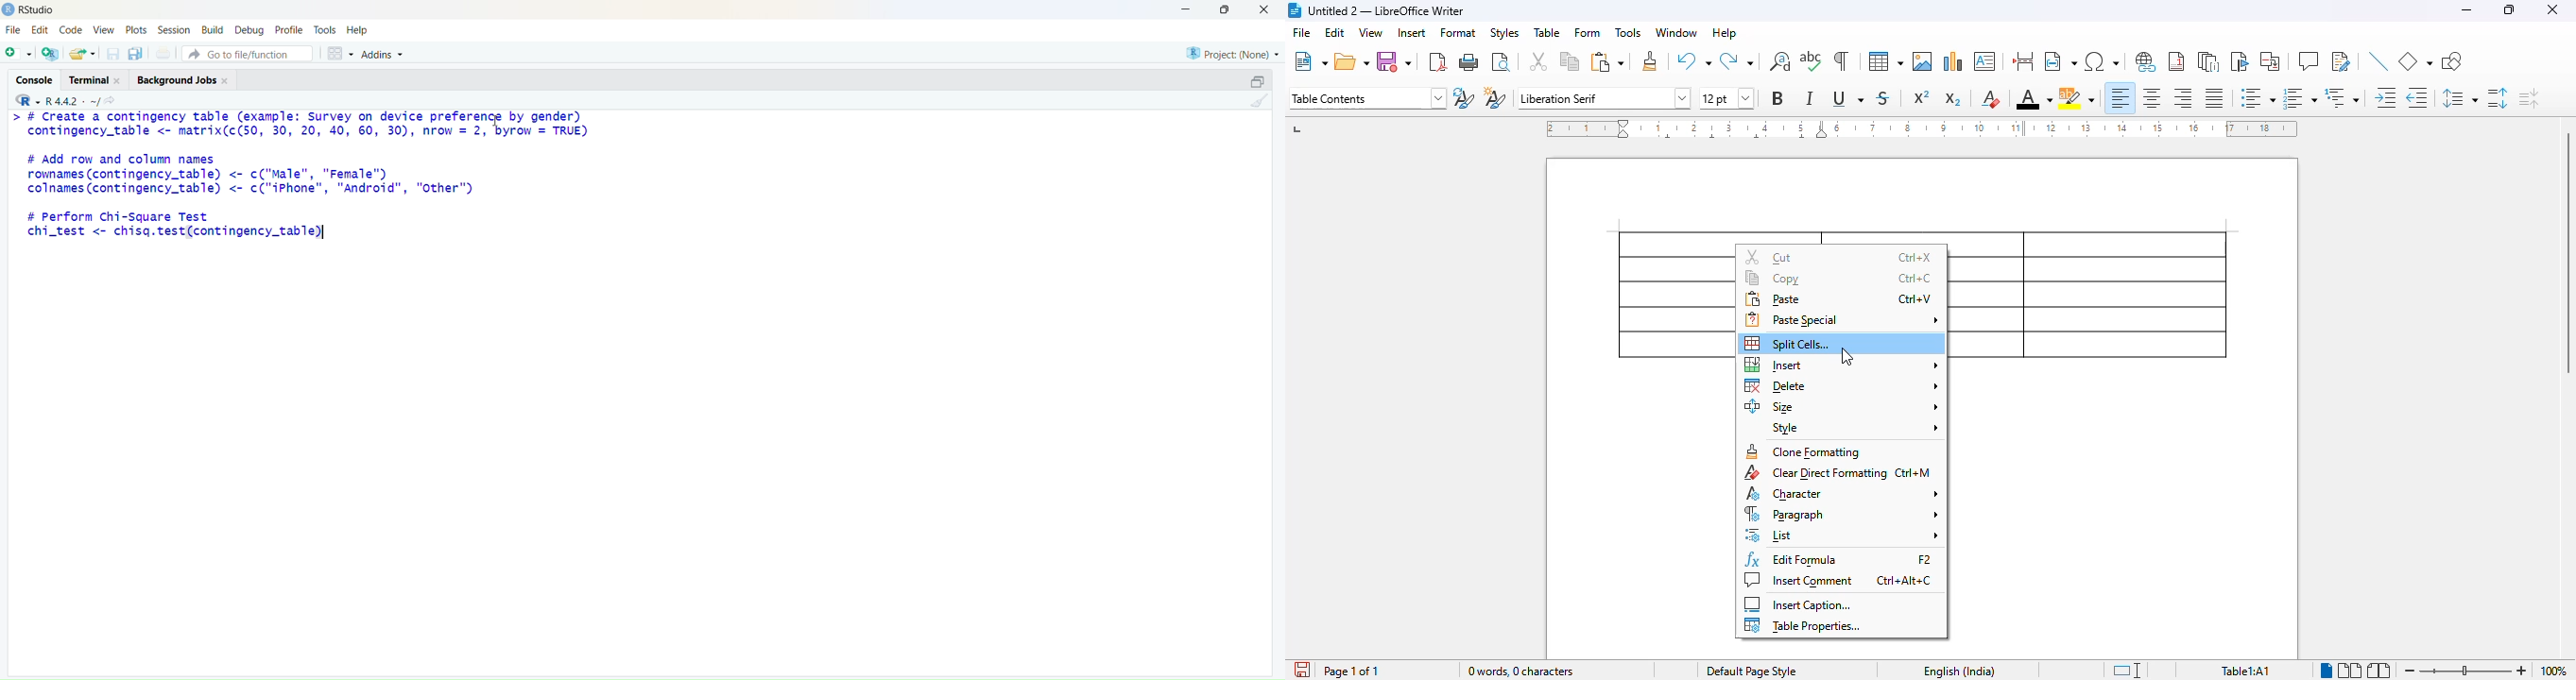 Image resolution: width=2576 pixels, height=700 pixels. Describe the element at coordinates (104, 30) in the screenshot. I see `View` at that location.